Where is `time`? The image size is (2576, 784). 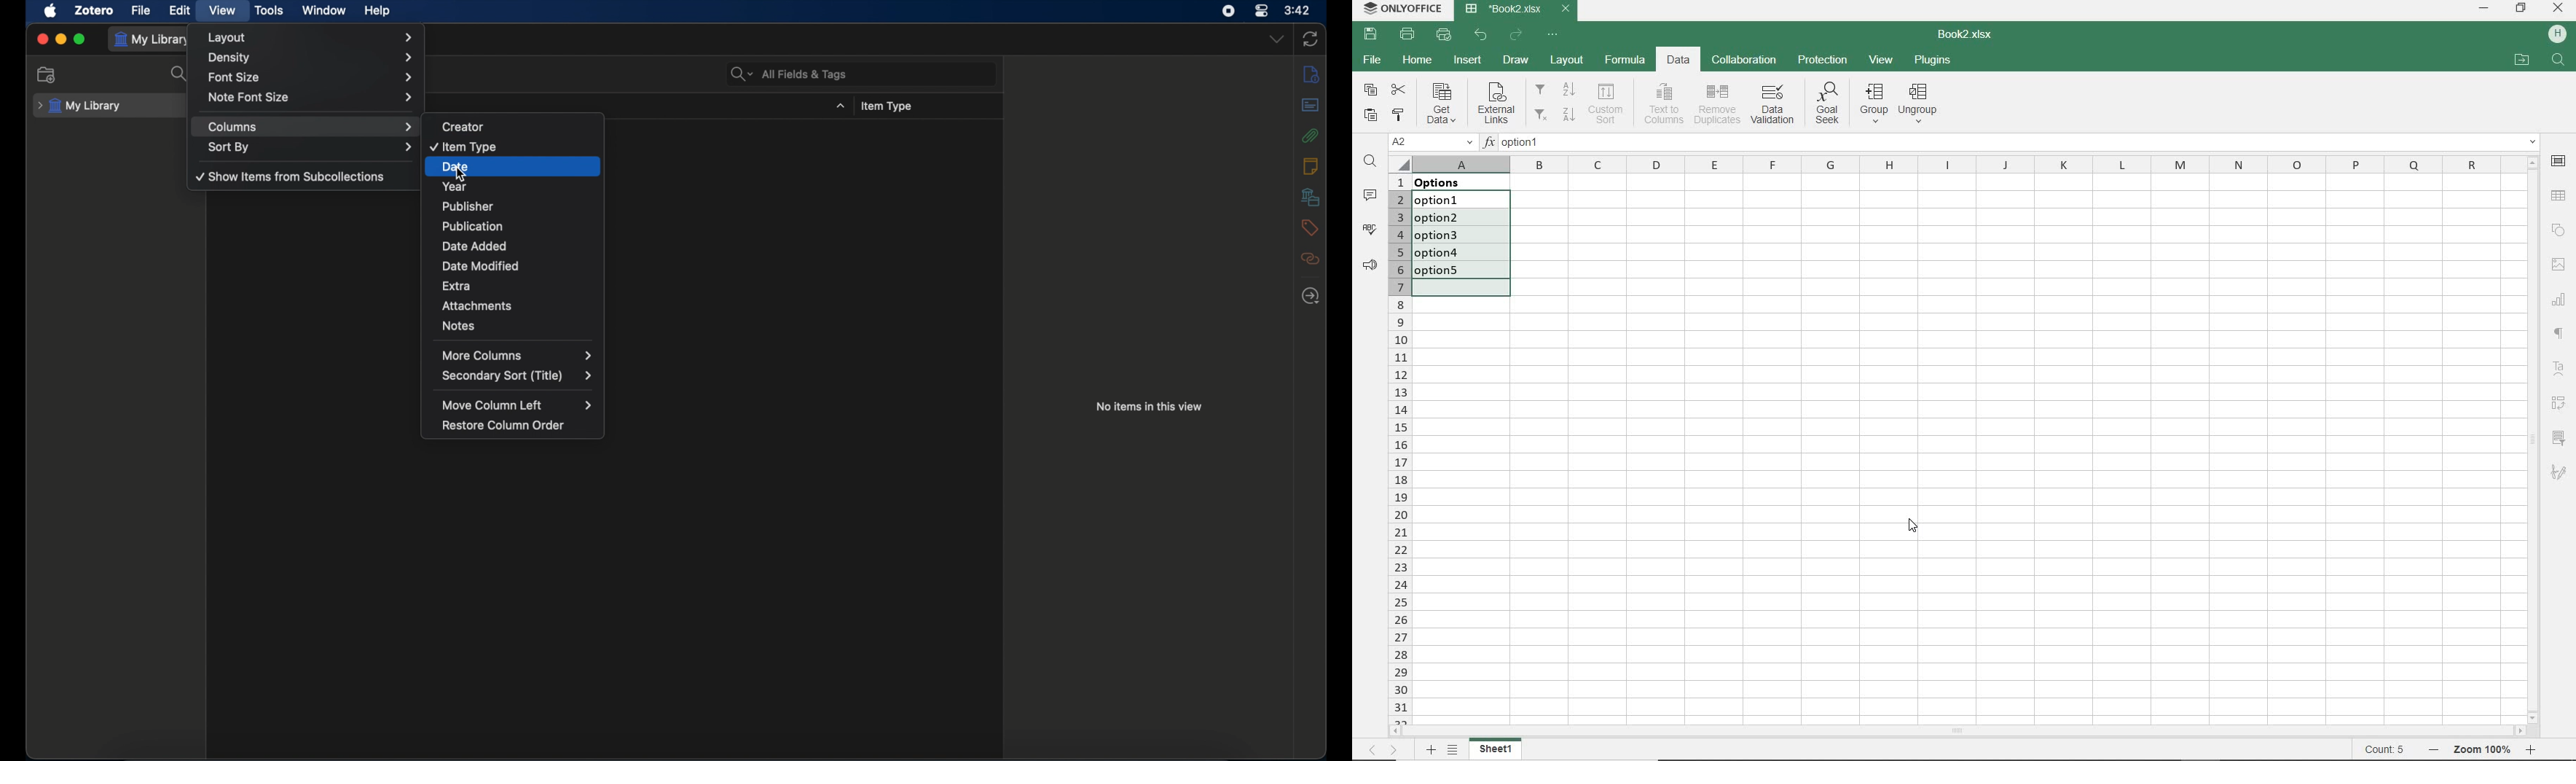 time is located at coordinates (1298, 11).